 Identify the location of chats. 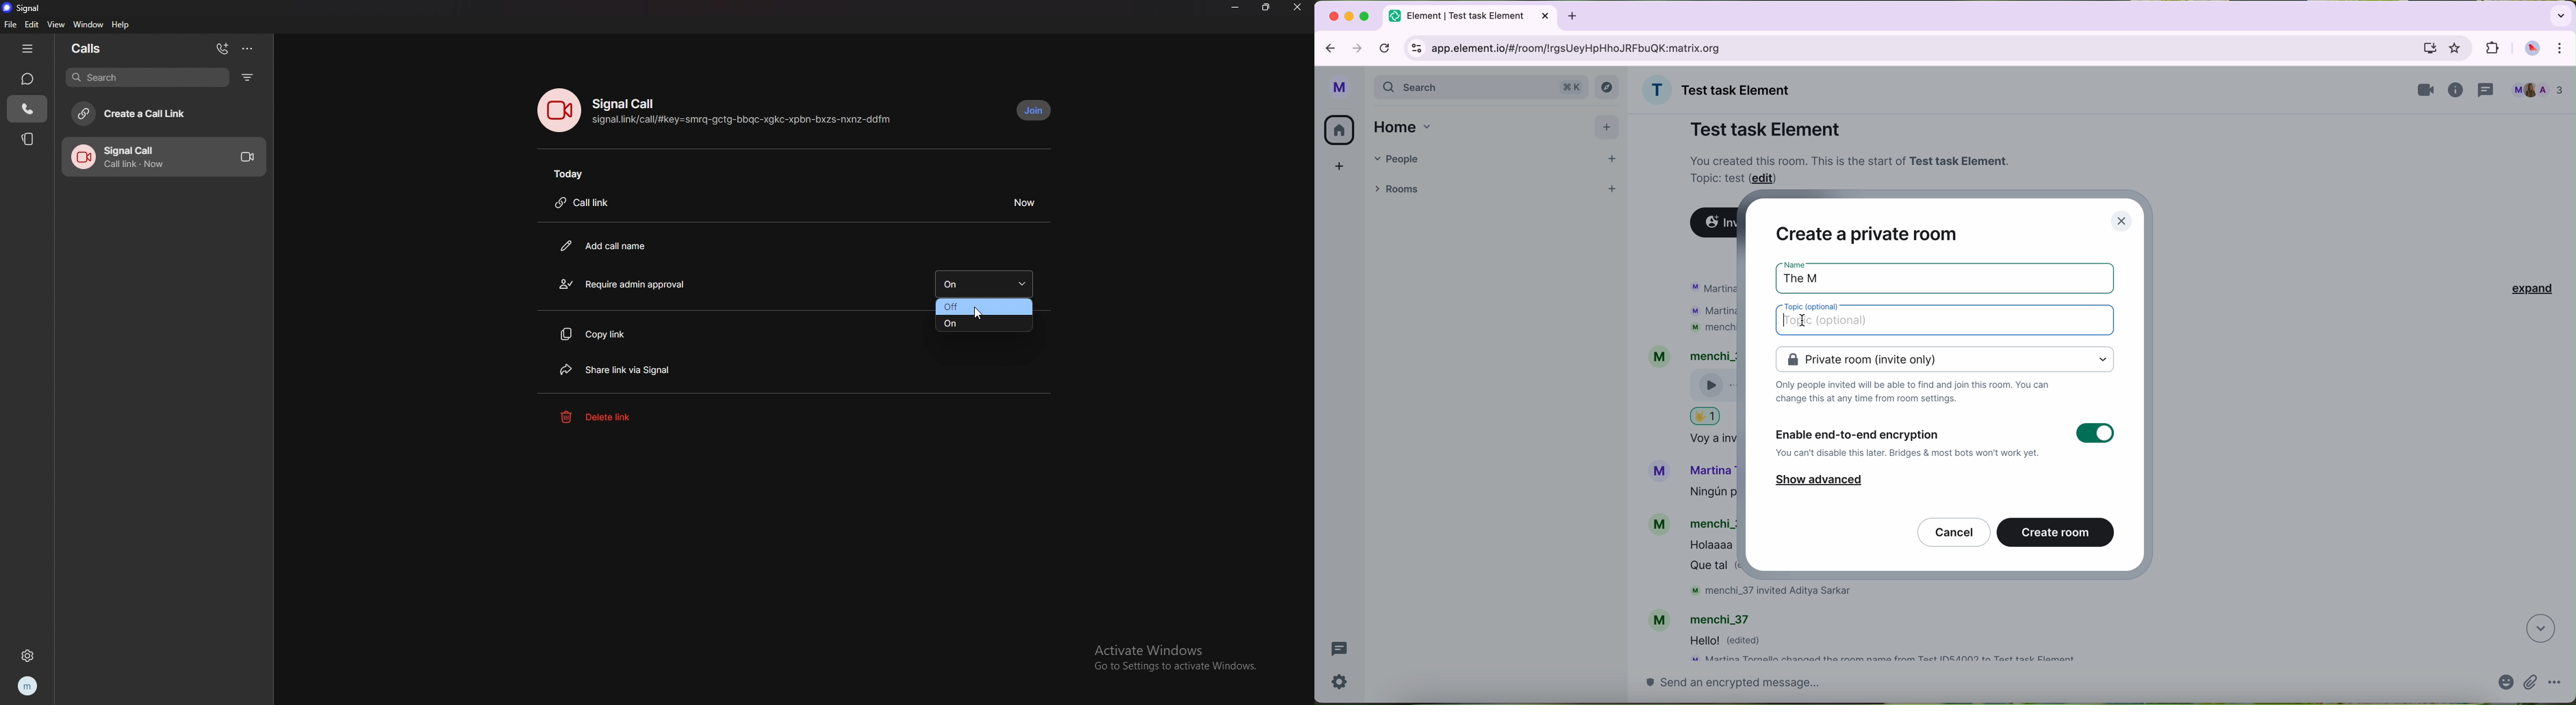
(28, 79).